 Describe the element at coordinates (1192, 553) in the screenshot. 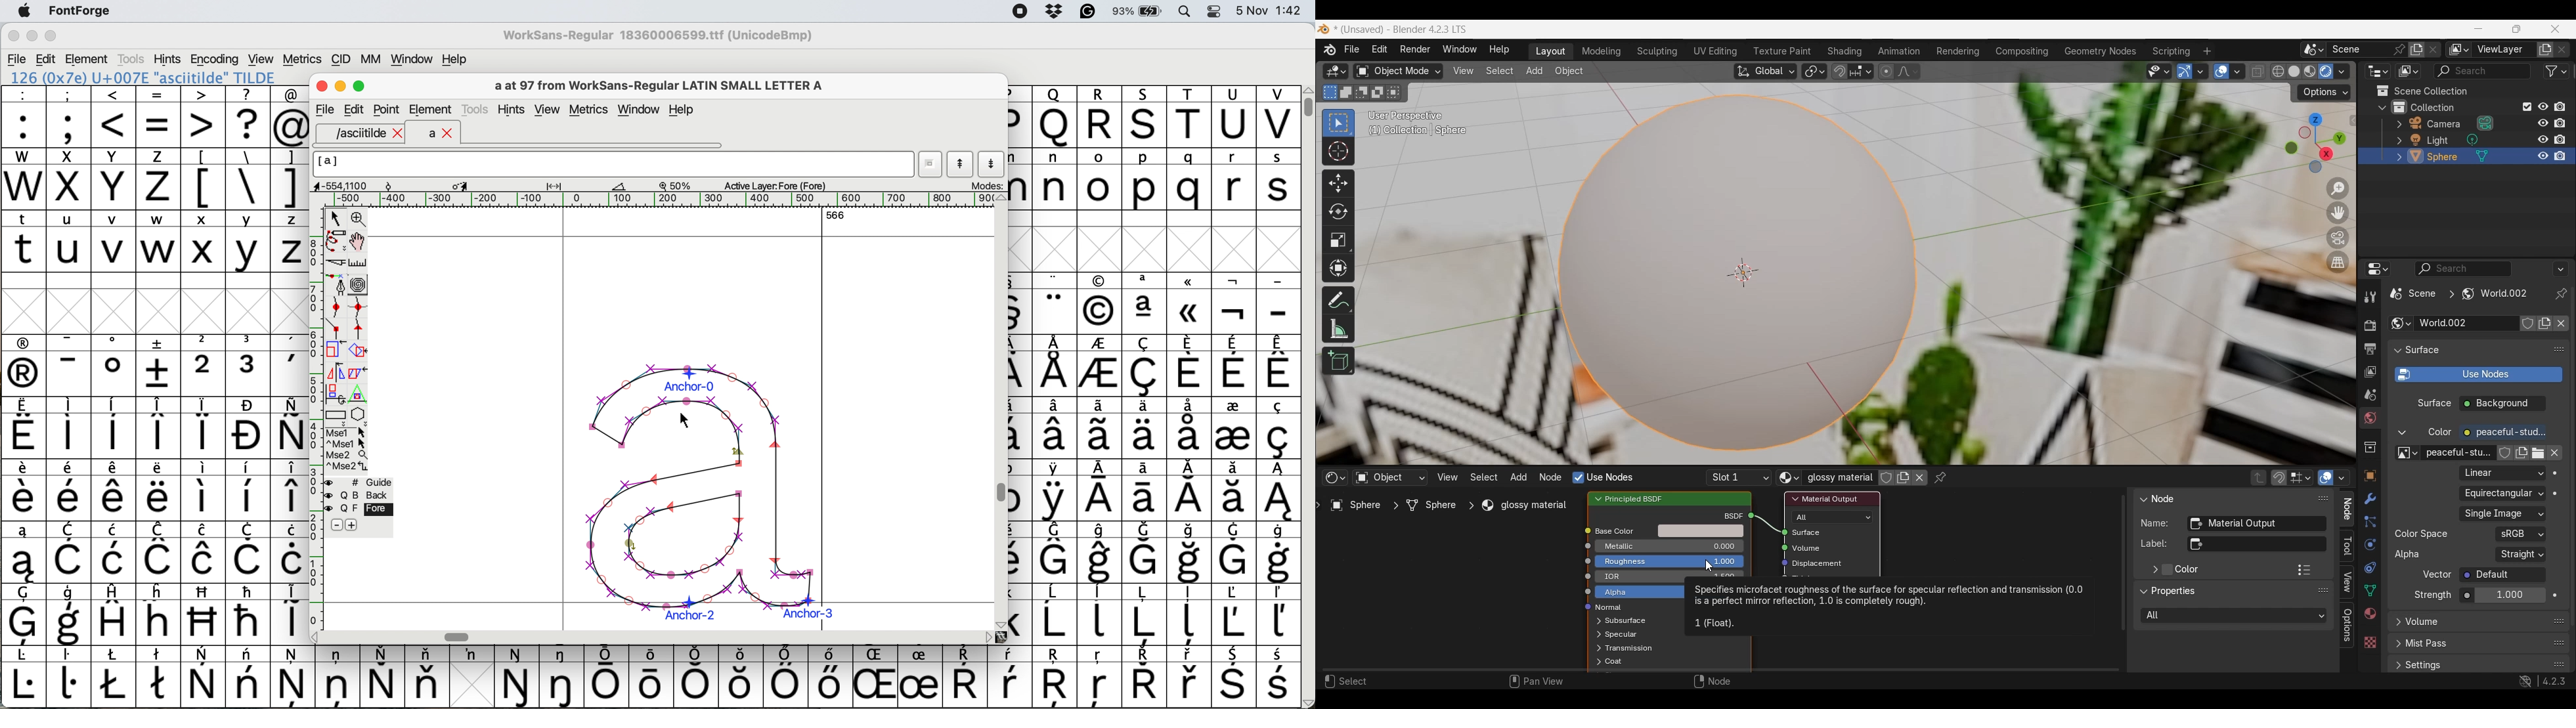

I see `symbol` at that location.